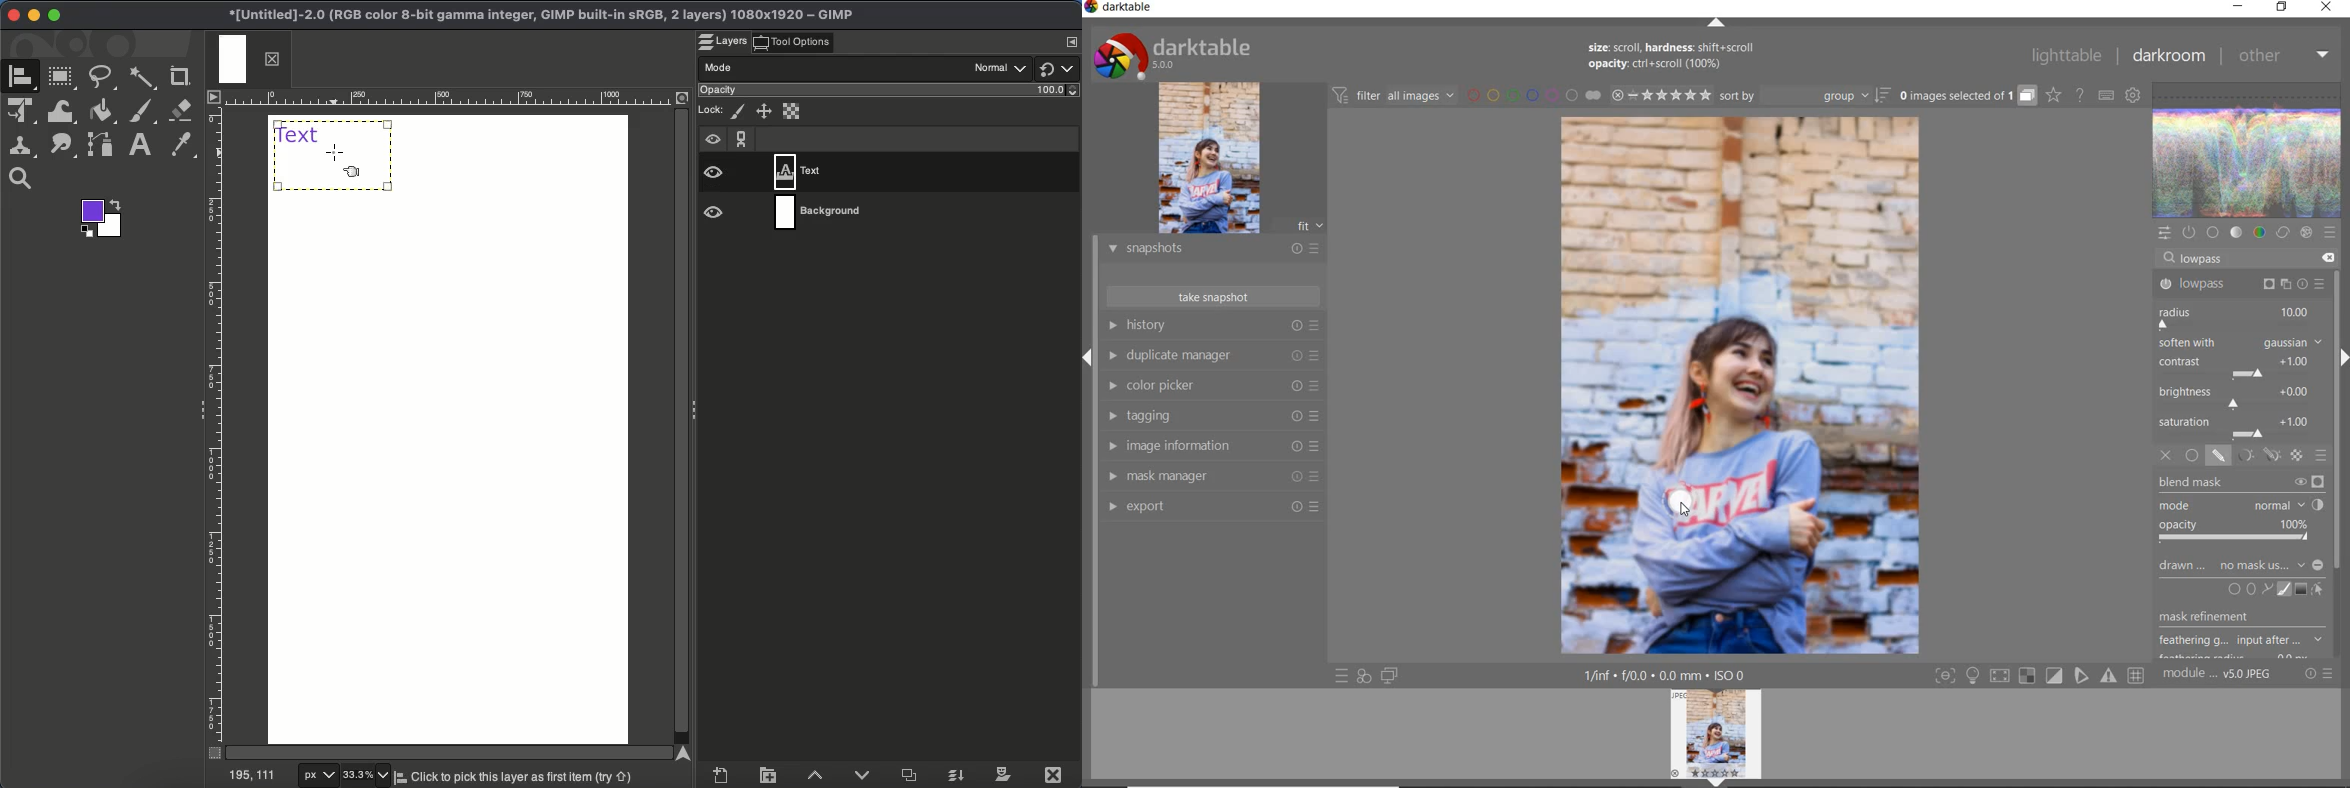 The width and height of the screenshot is (2352, 812). Describe the element at coordinates (2330, 232) in the screenshot. I see `presets` at that location.